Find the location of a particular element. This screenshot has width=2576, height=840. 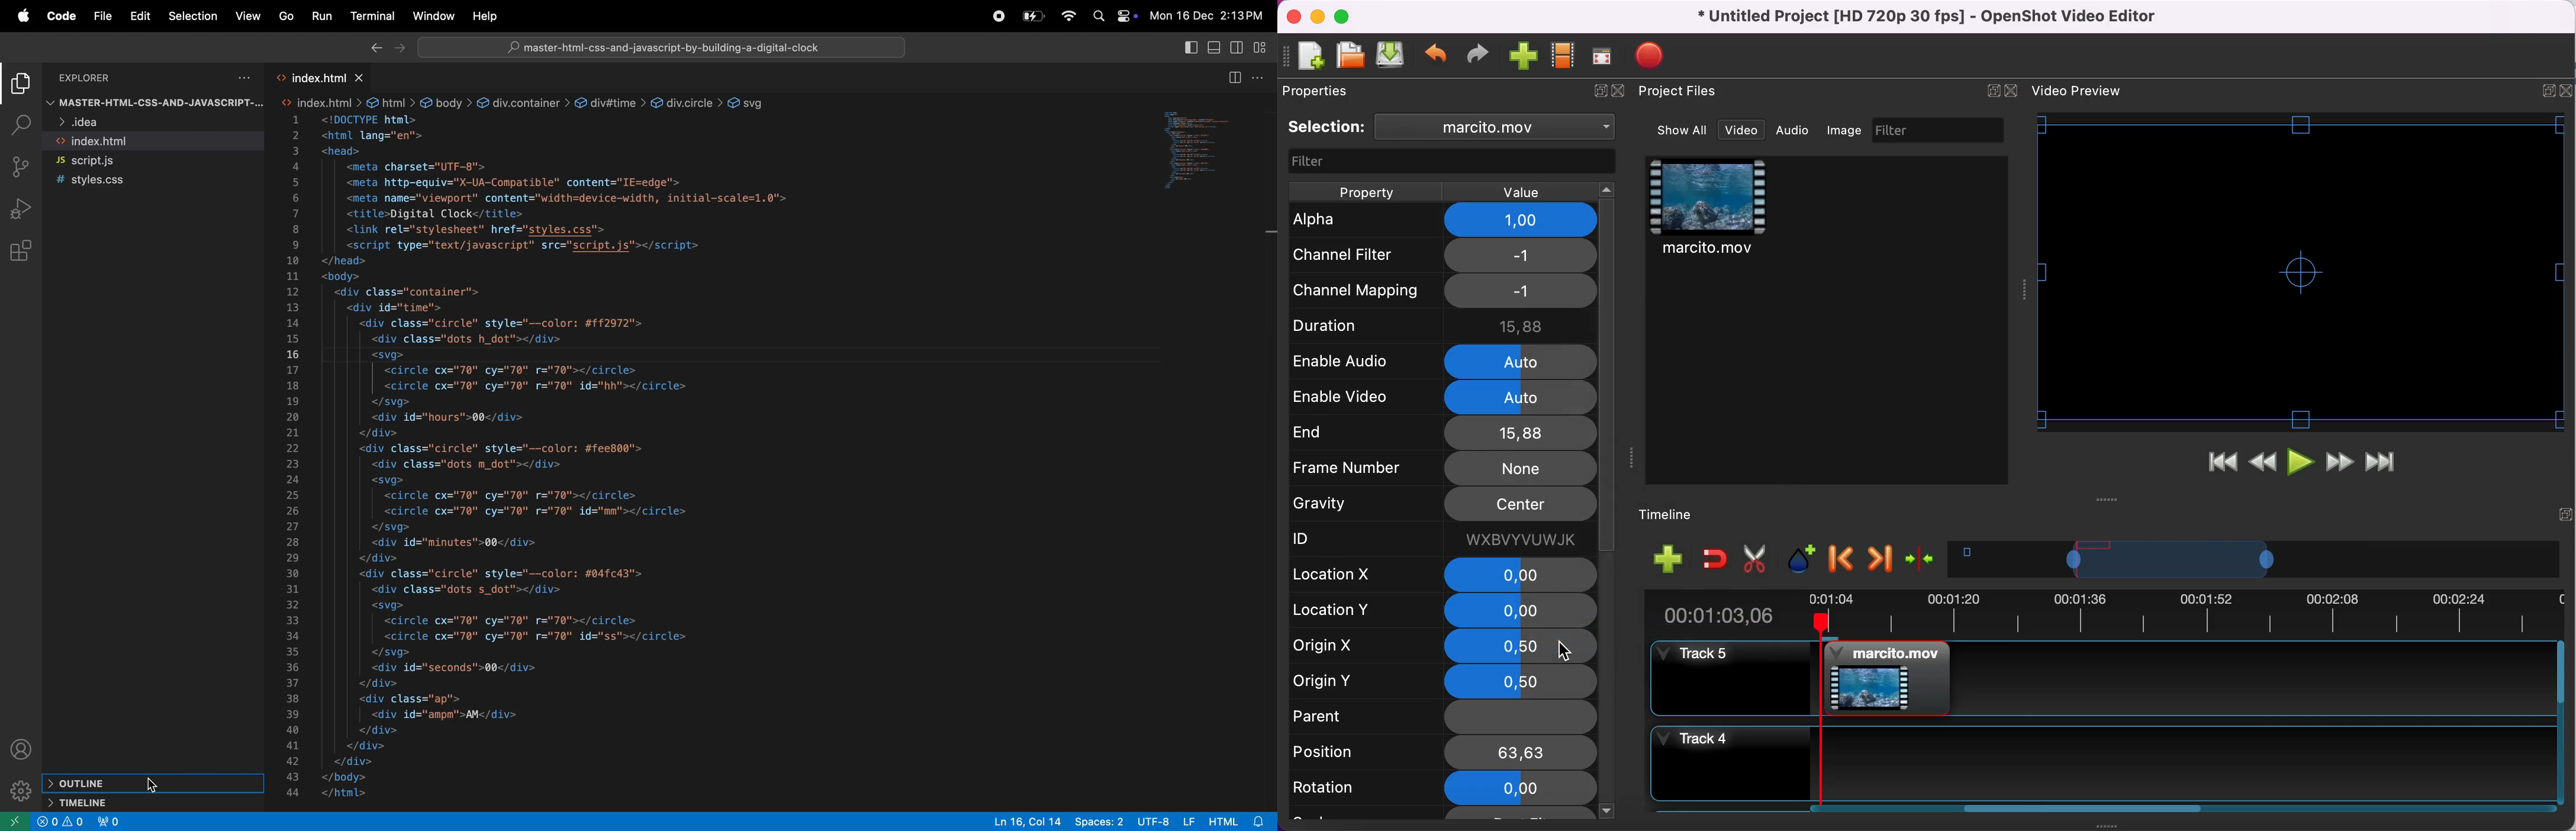

video is located at coordinates (1741, 130).